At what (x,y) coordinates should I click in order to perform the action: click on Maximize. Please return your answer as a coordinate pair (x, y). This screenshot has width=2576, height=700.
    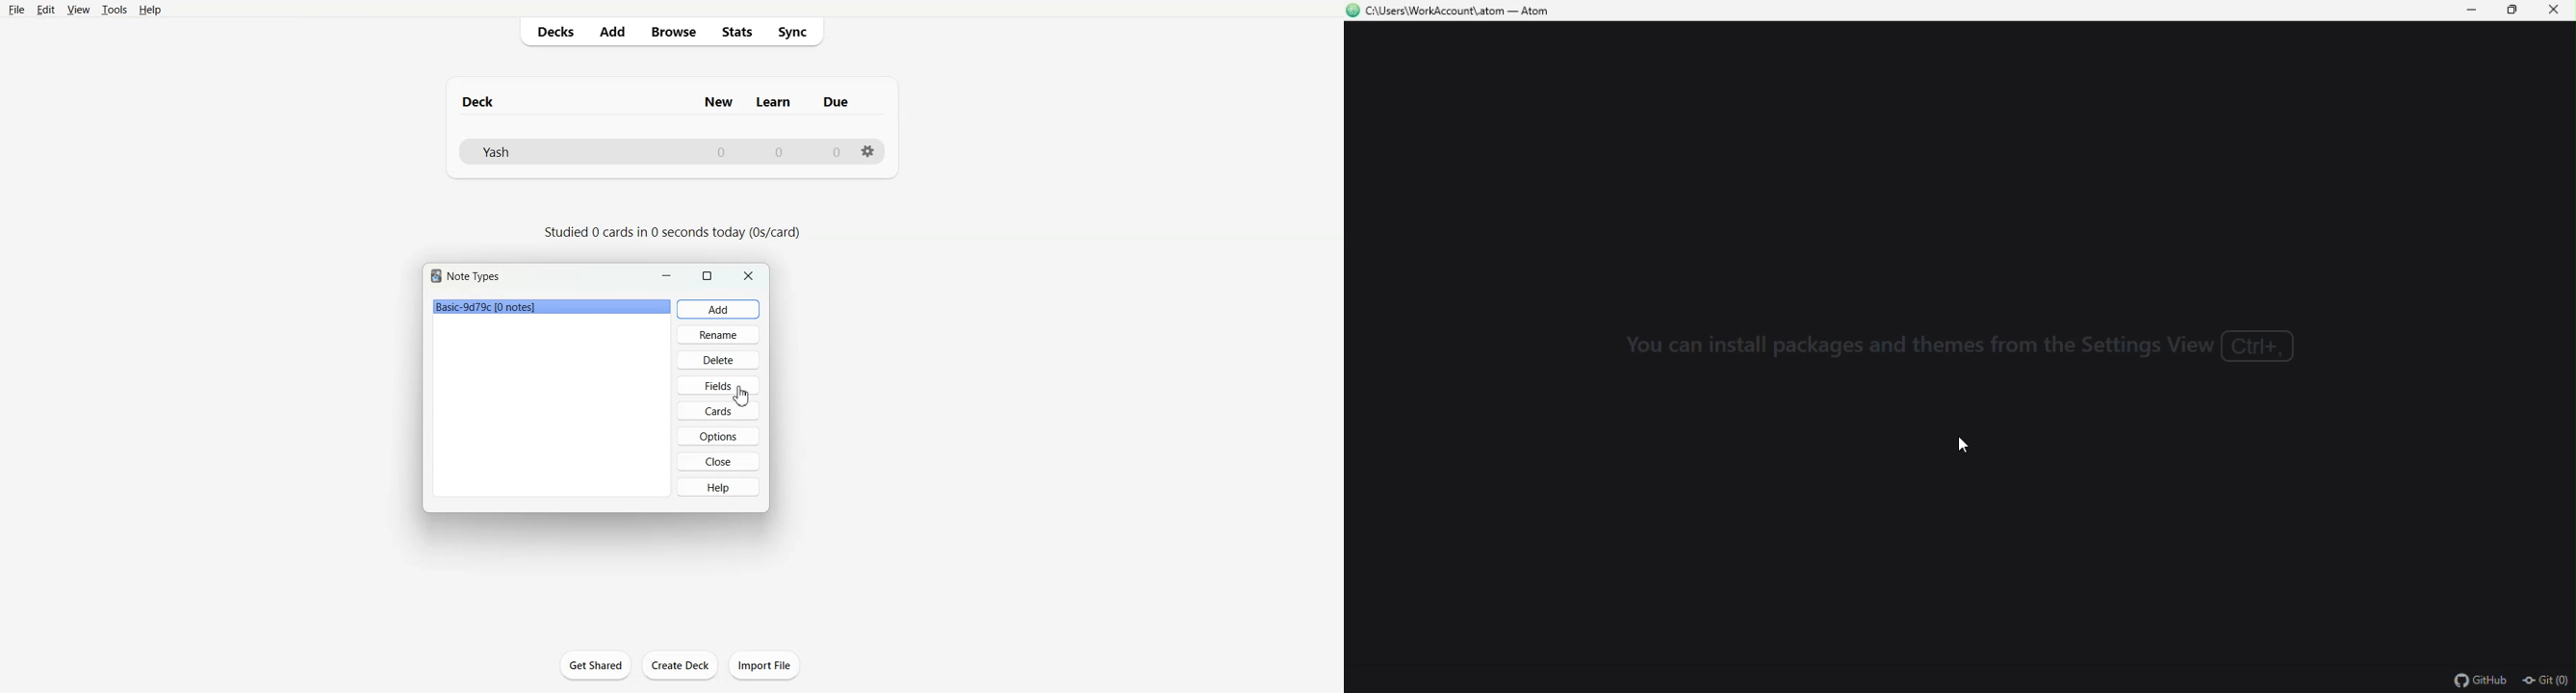
    Looking at the image, I should click on (708, 276).